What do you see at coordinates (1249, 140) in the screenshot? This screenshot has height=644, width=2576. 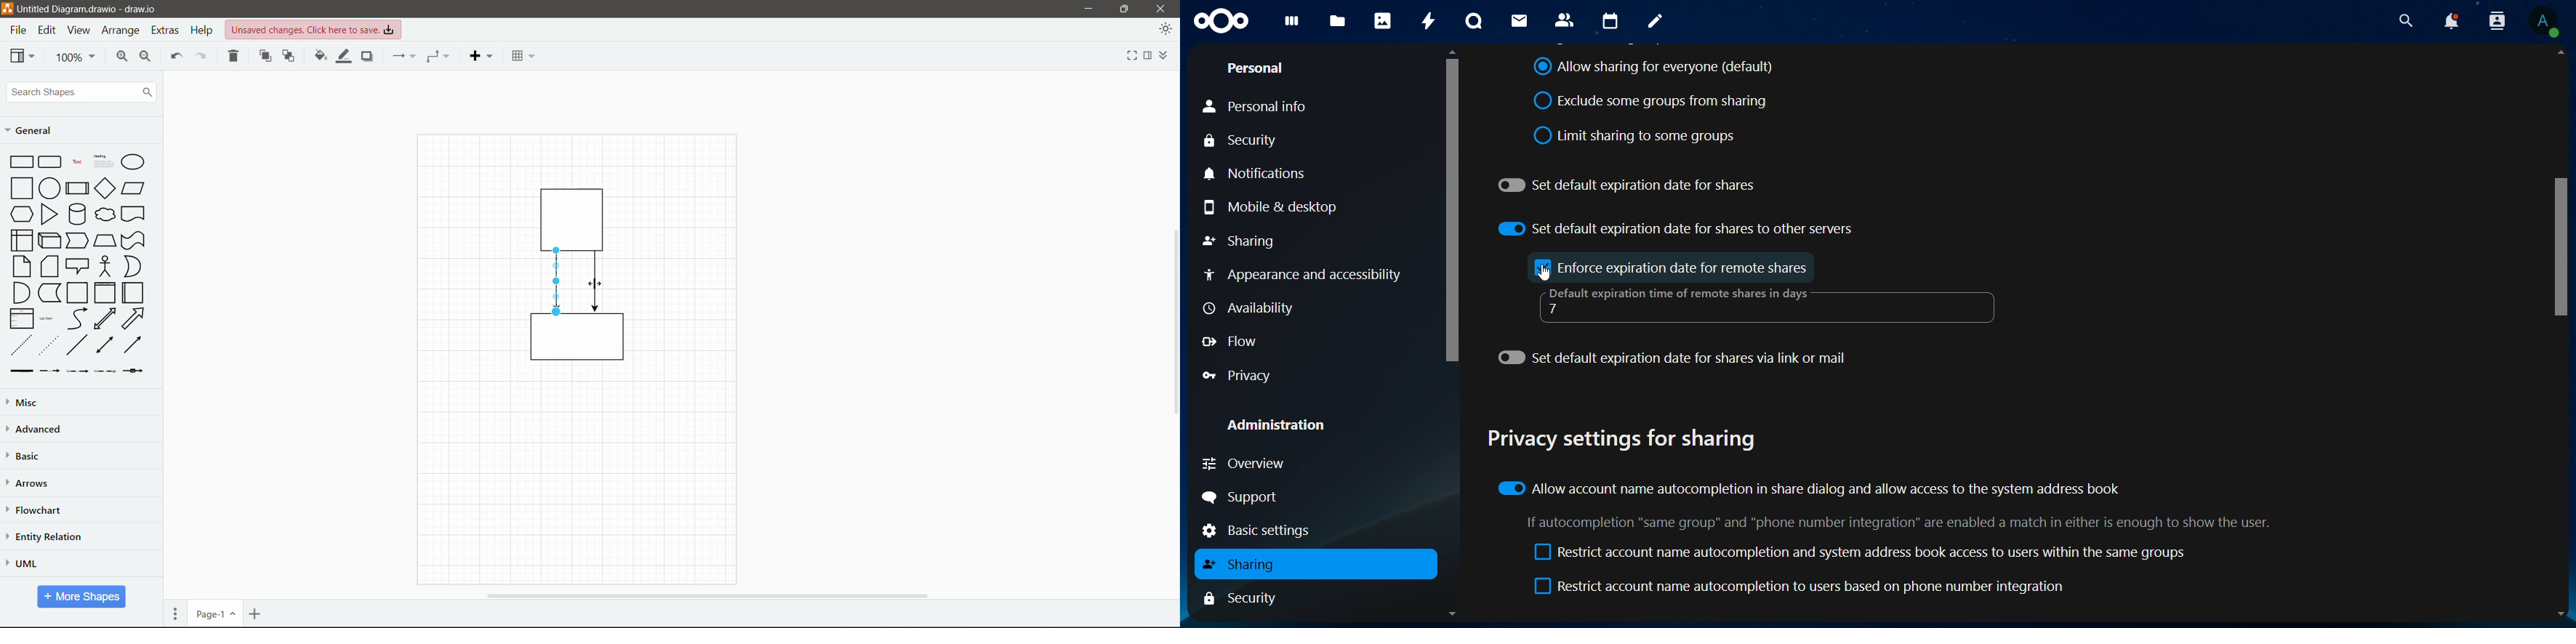 I see `security` at bounding box center [1249, 140].